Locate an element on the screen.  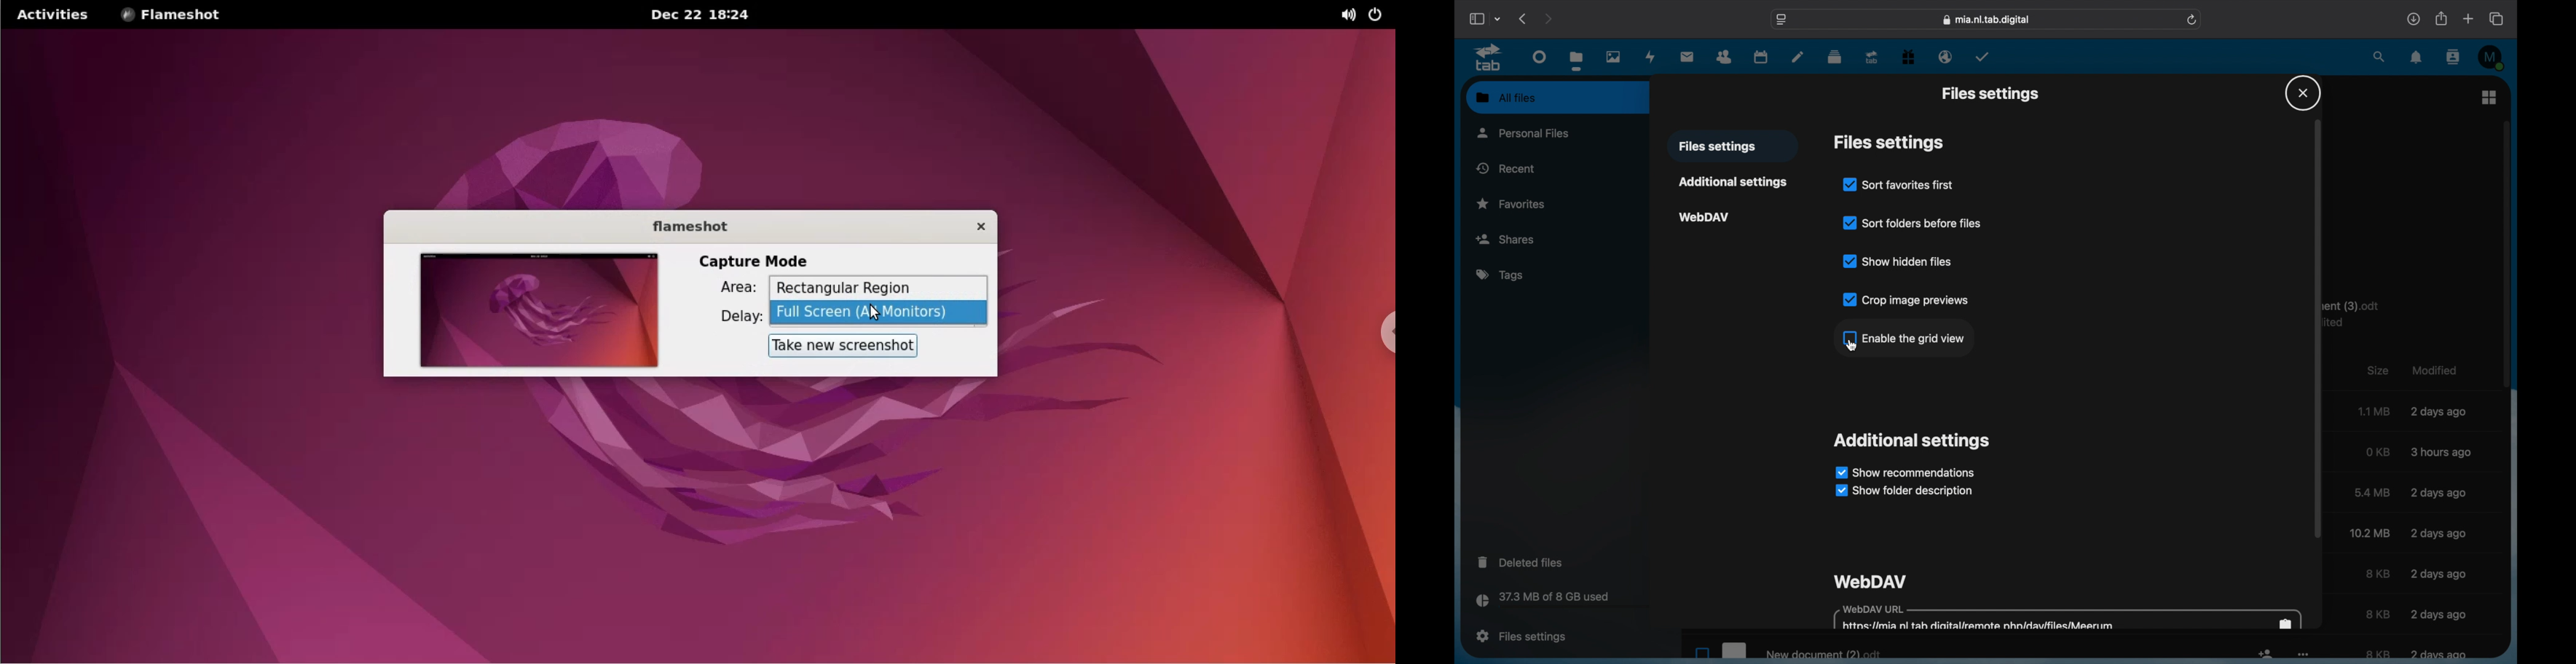
deck is located at coordinates (1835, 56).